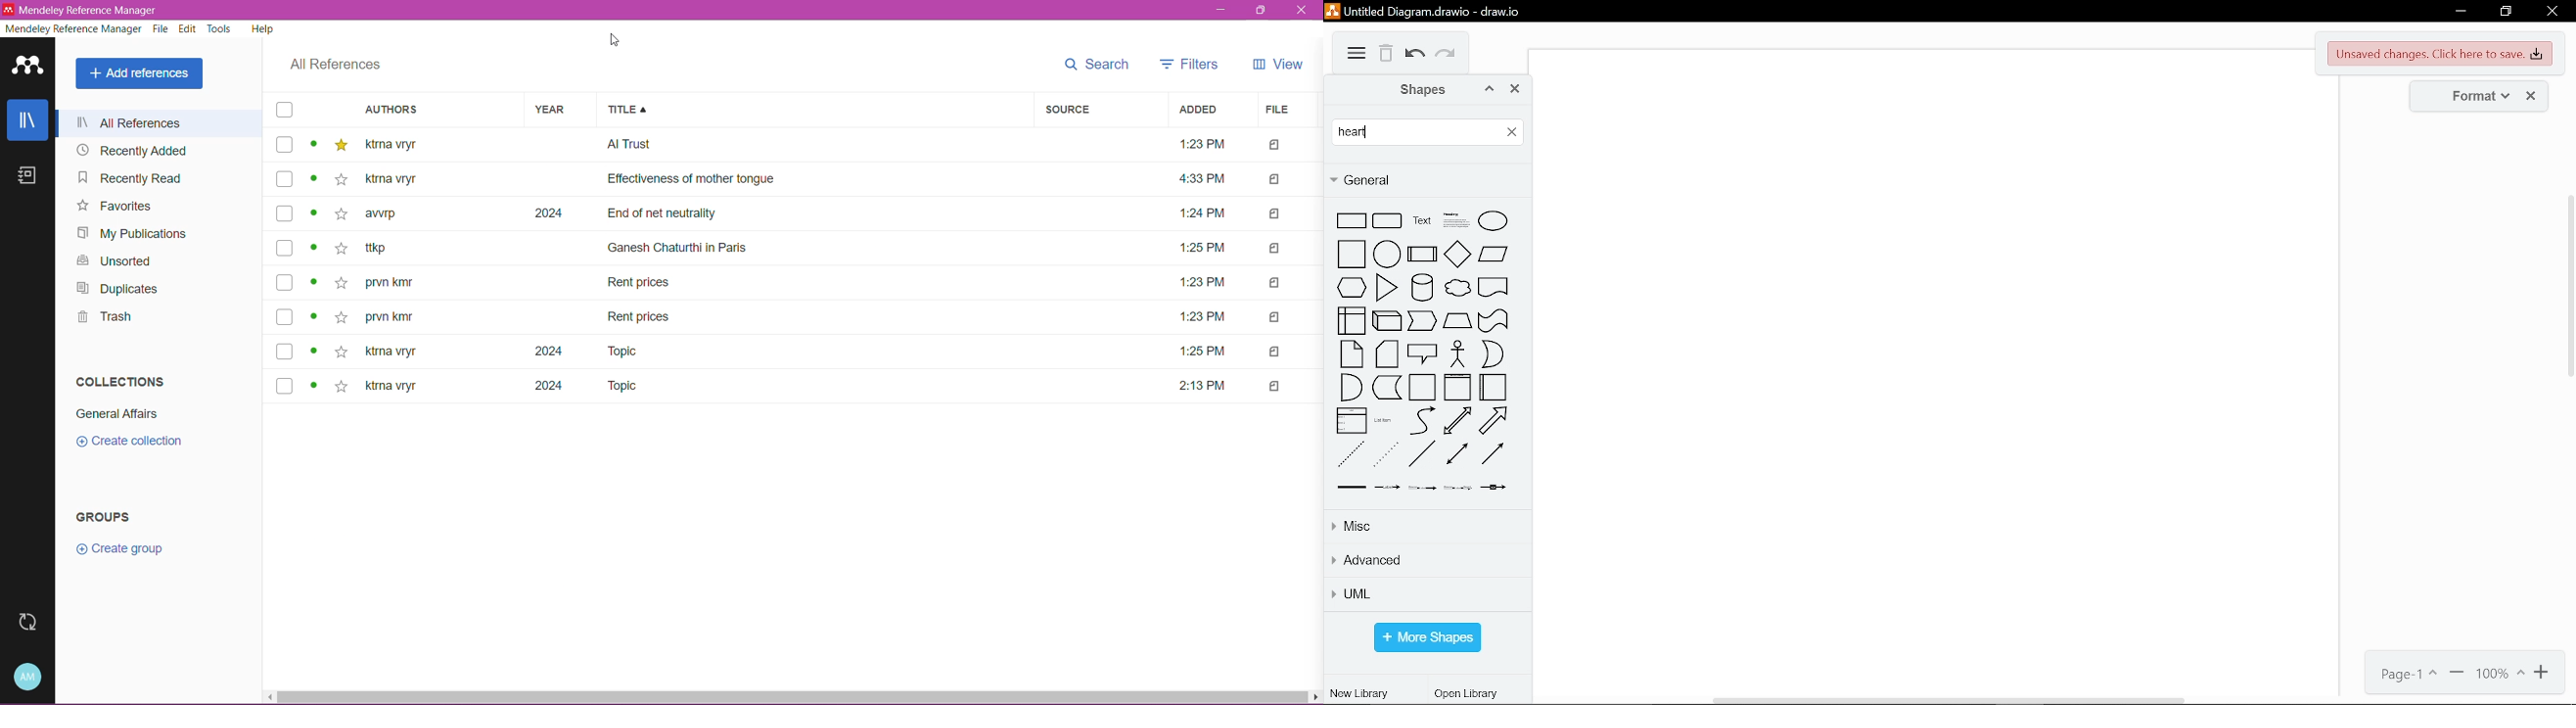  I want to click on Authors, so click(441, 109).